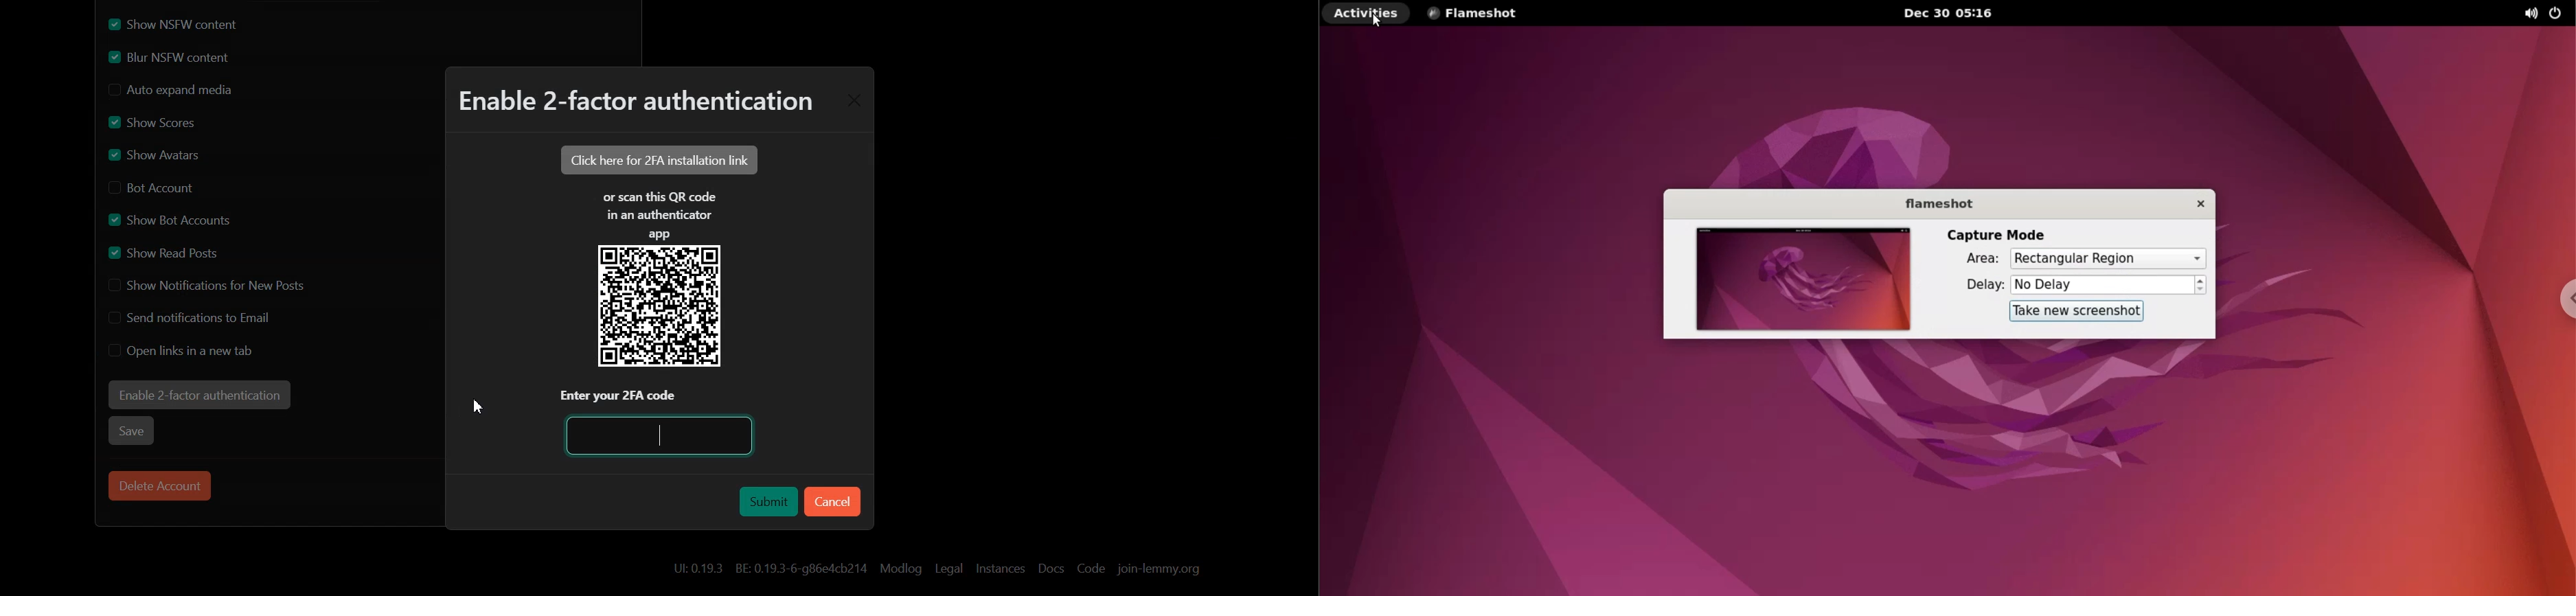  I want to click on Enable Show Bot Account, so click(172, 218).